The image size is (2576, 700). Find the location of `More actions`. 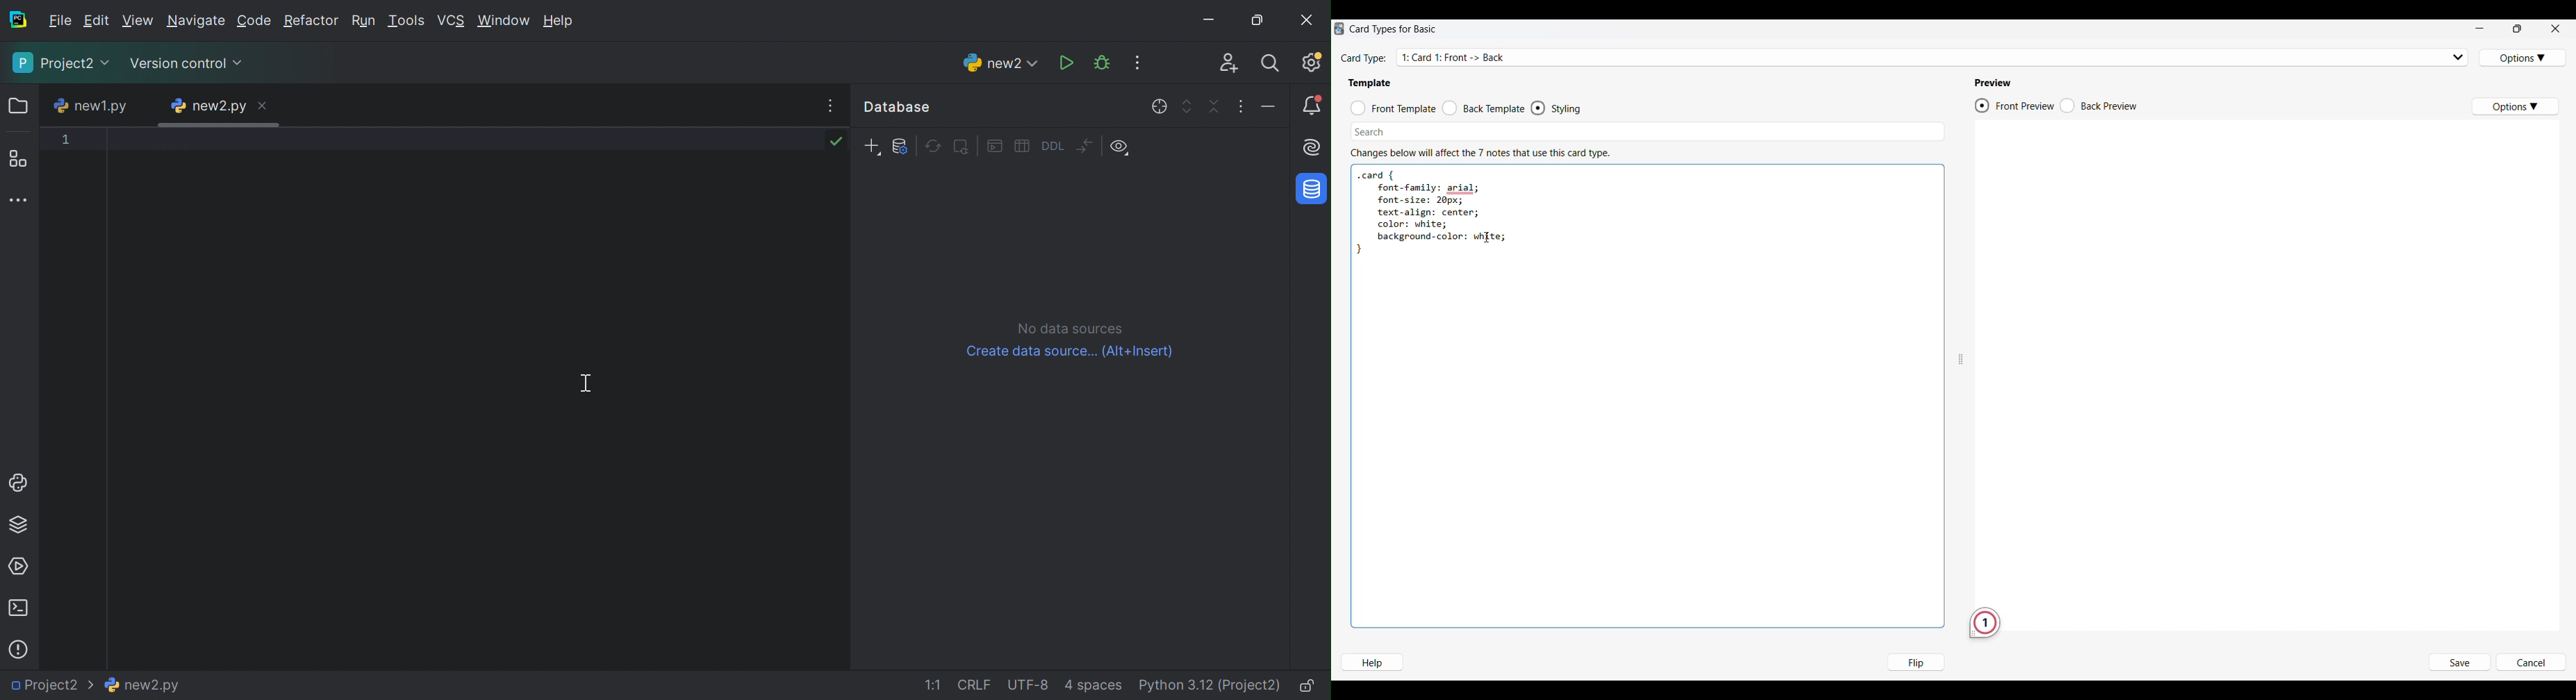

More actions is located at coordinates (1132, 63).